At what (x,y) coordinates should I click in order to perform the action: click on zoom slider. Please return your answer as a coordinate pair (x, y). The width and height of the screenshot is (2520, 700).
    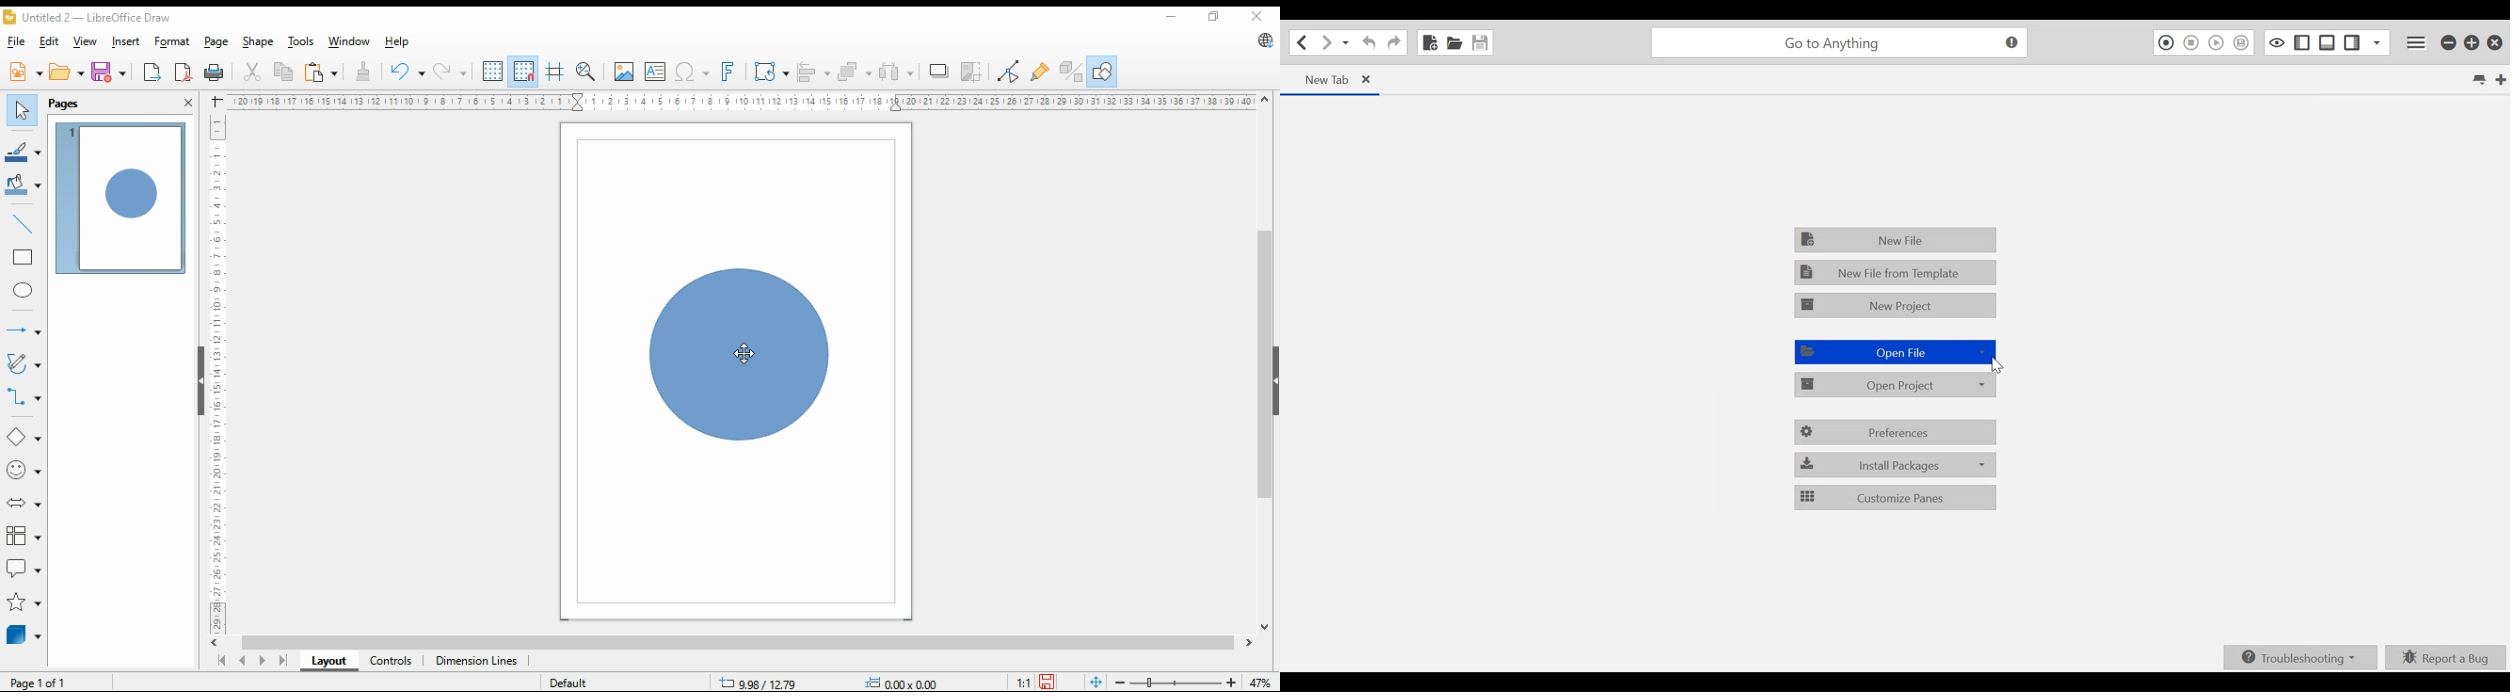
    Looking at the image, I should click on (1176, 681).